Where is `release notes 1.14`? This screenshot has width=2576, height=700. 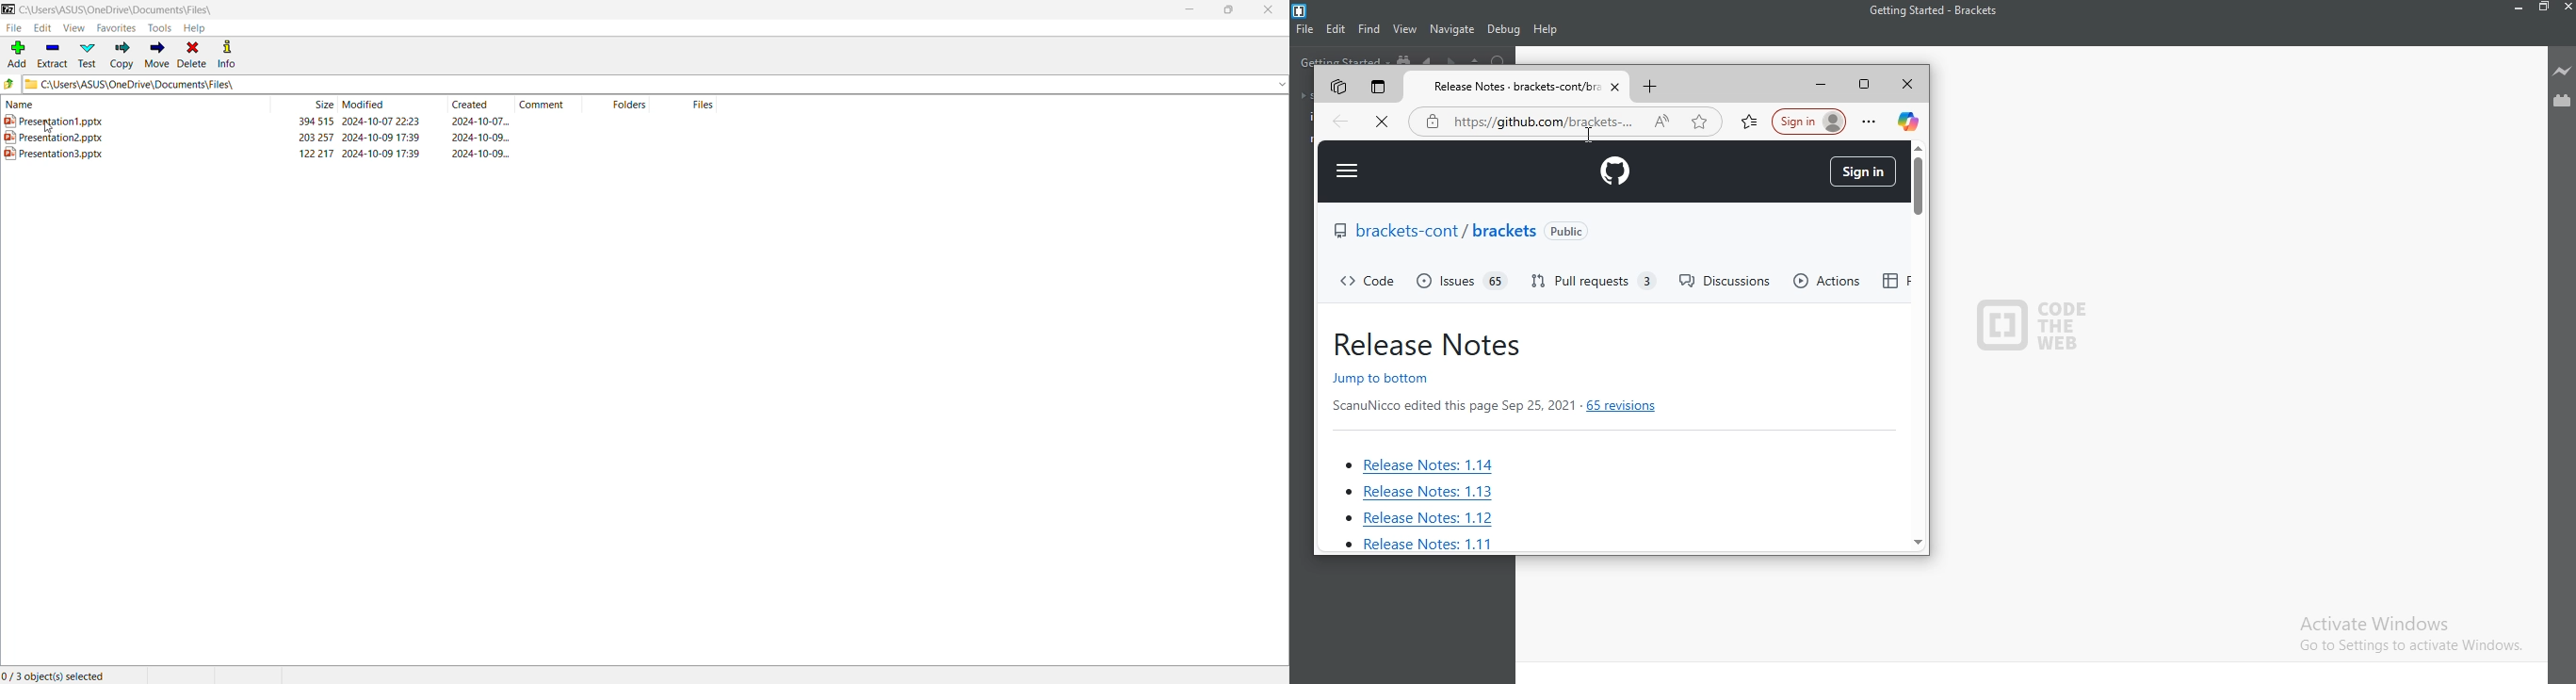
release notes 1.14 is located at coordinates (1435, 465).